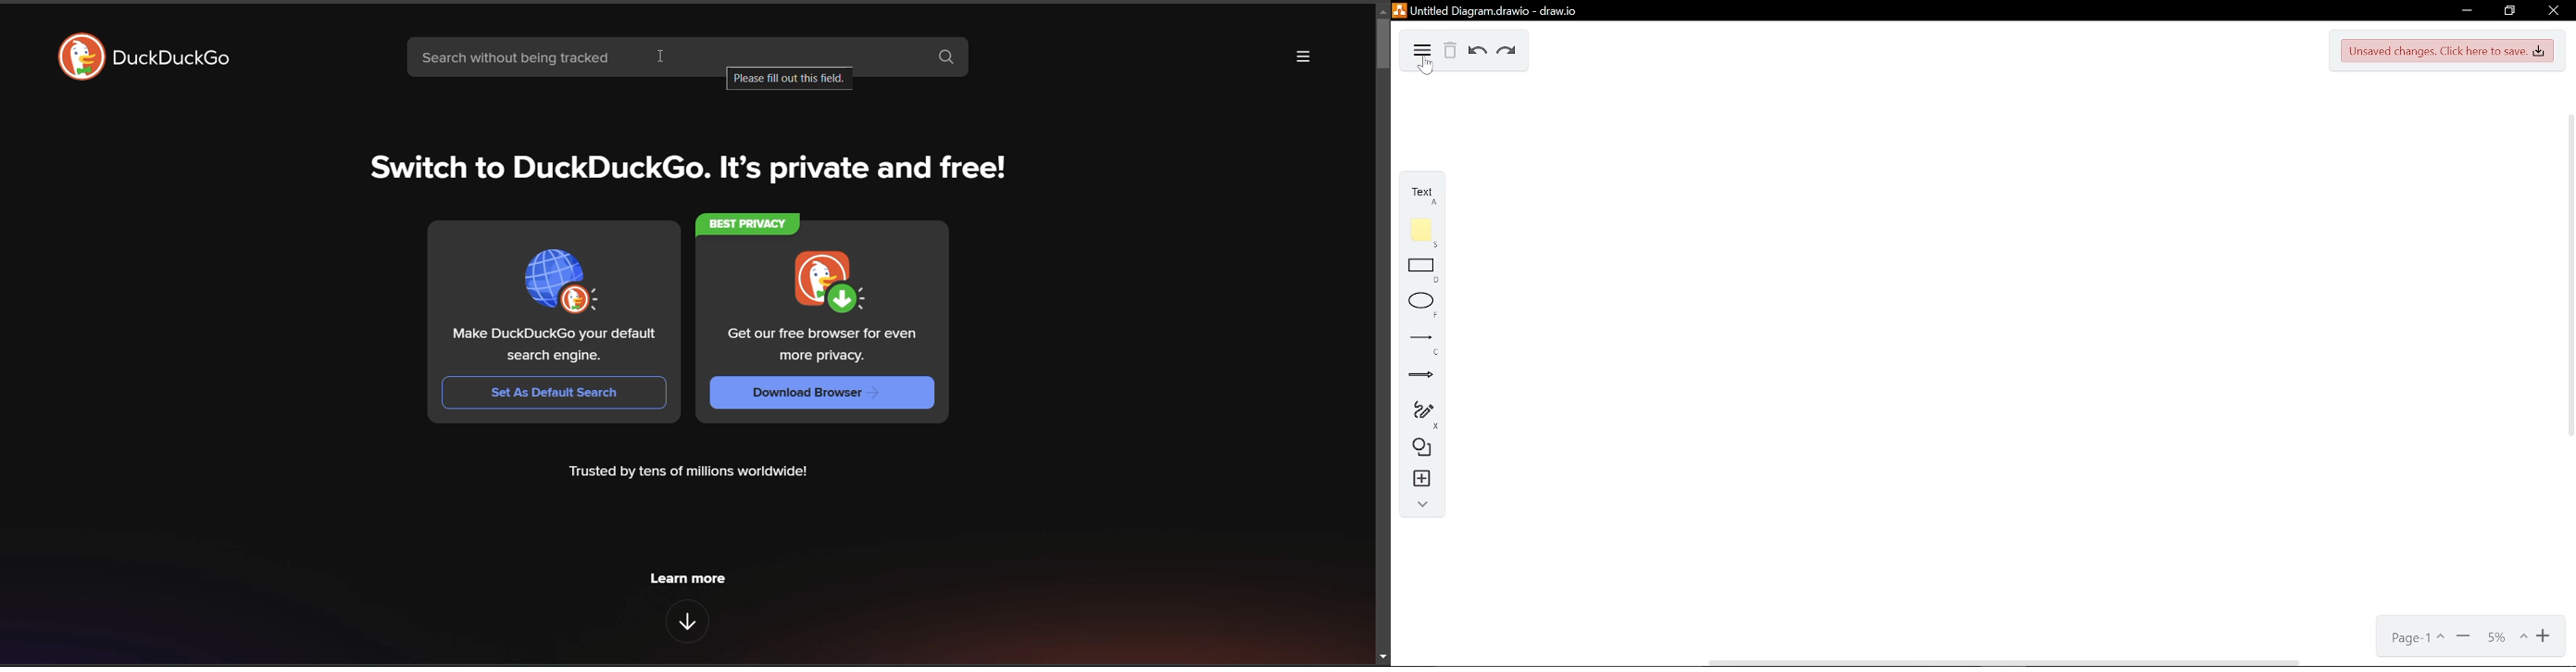  Describe the element at coordinates (2463, 637) in the screenshot. I see `Zoom out` at that location.